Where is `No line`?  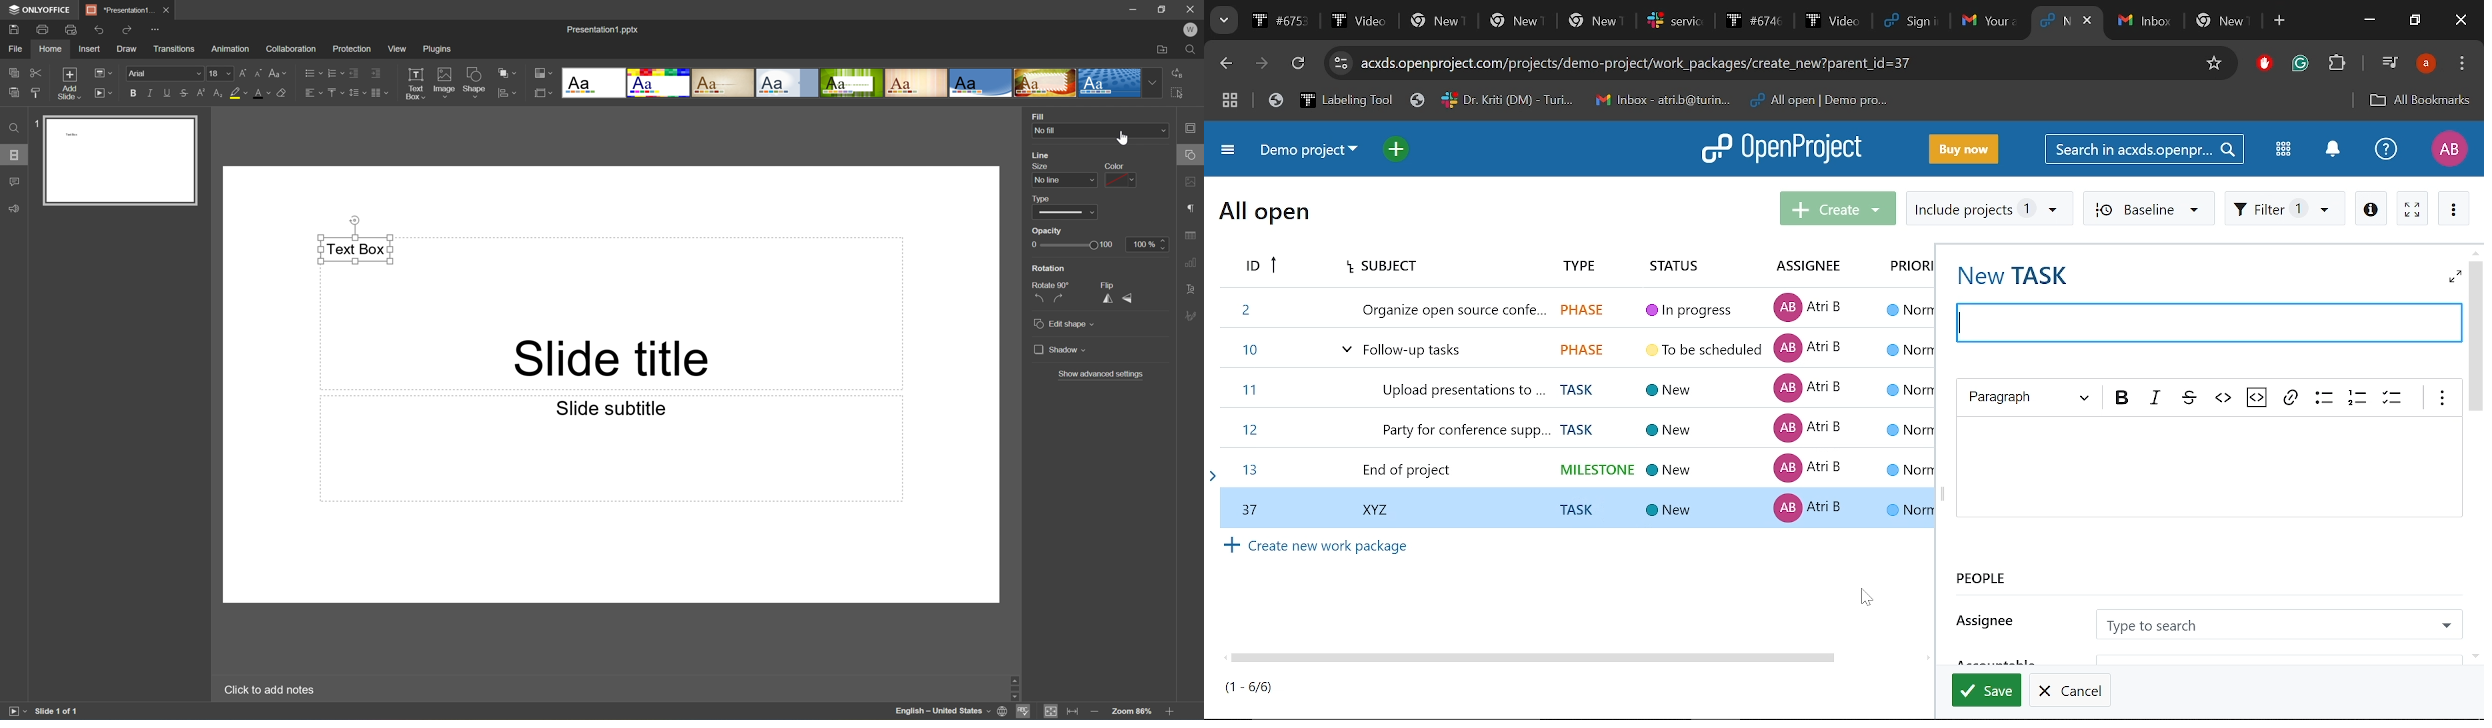 No line is located at coordinates (1065, 182).